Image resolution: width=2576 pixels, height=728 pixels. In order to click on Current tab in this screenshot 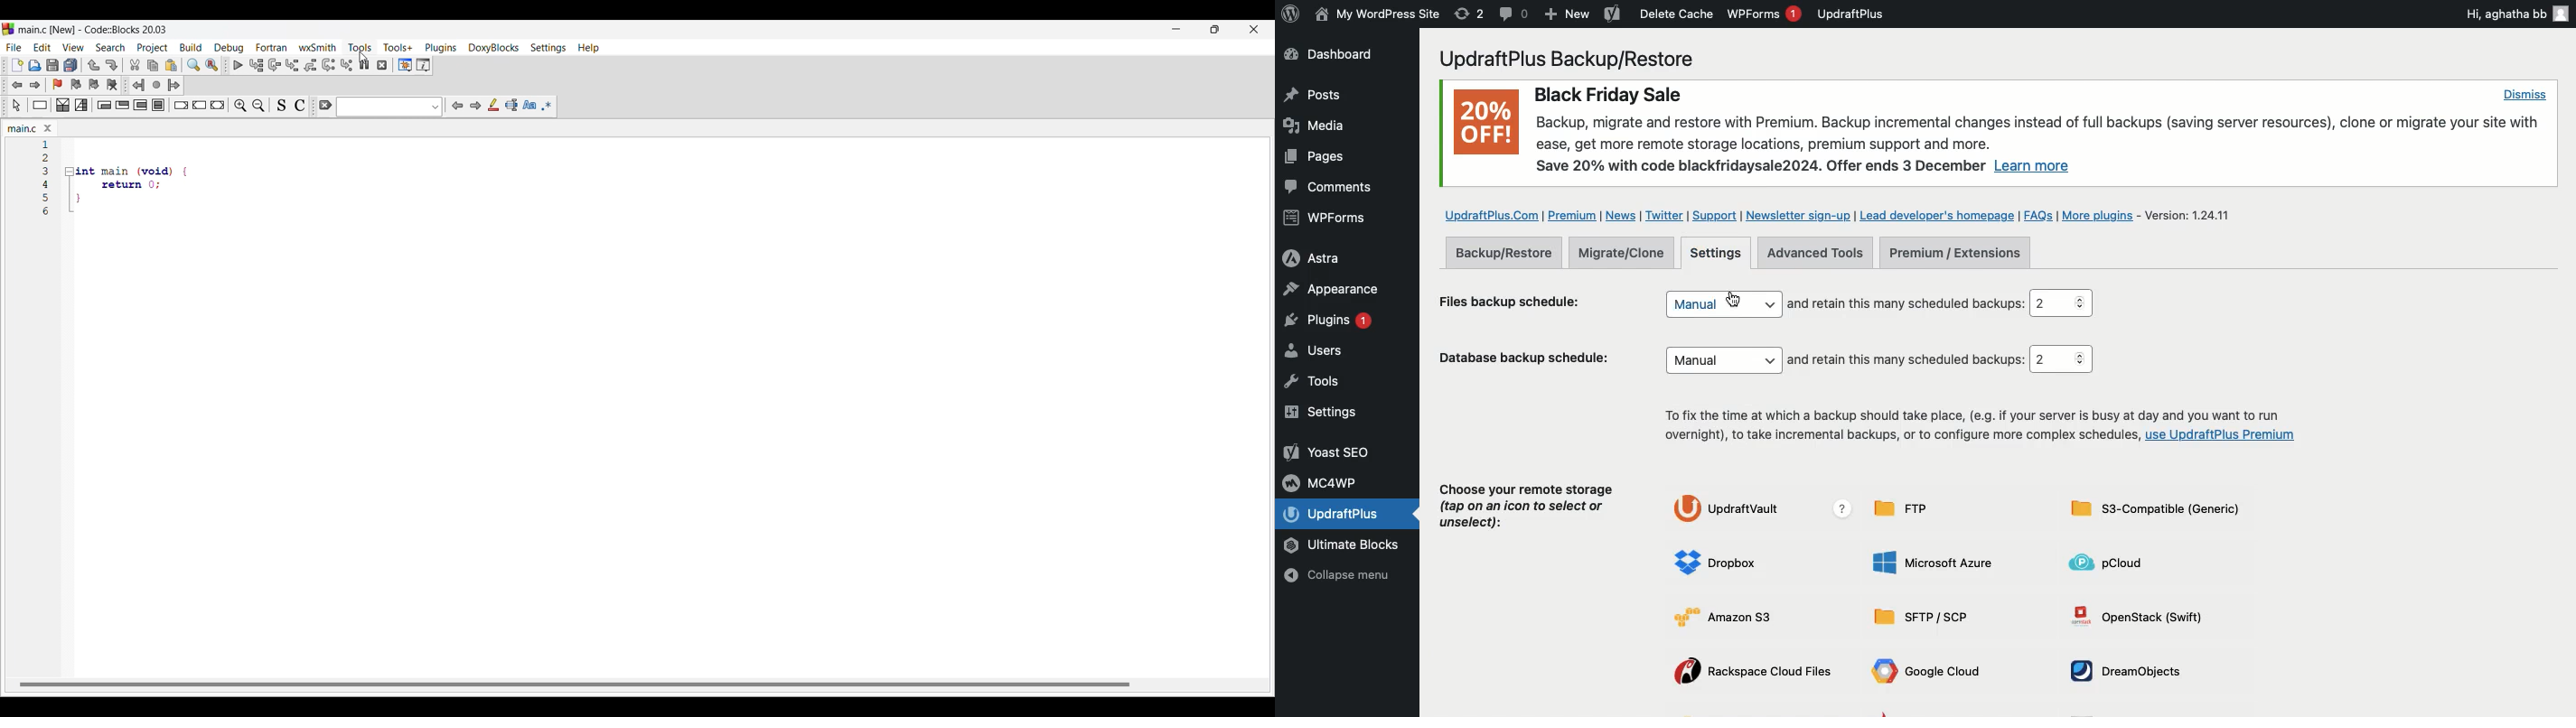, I will do `click(23, 129)`.